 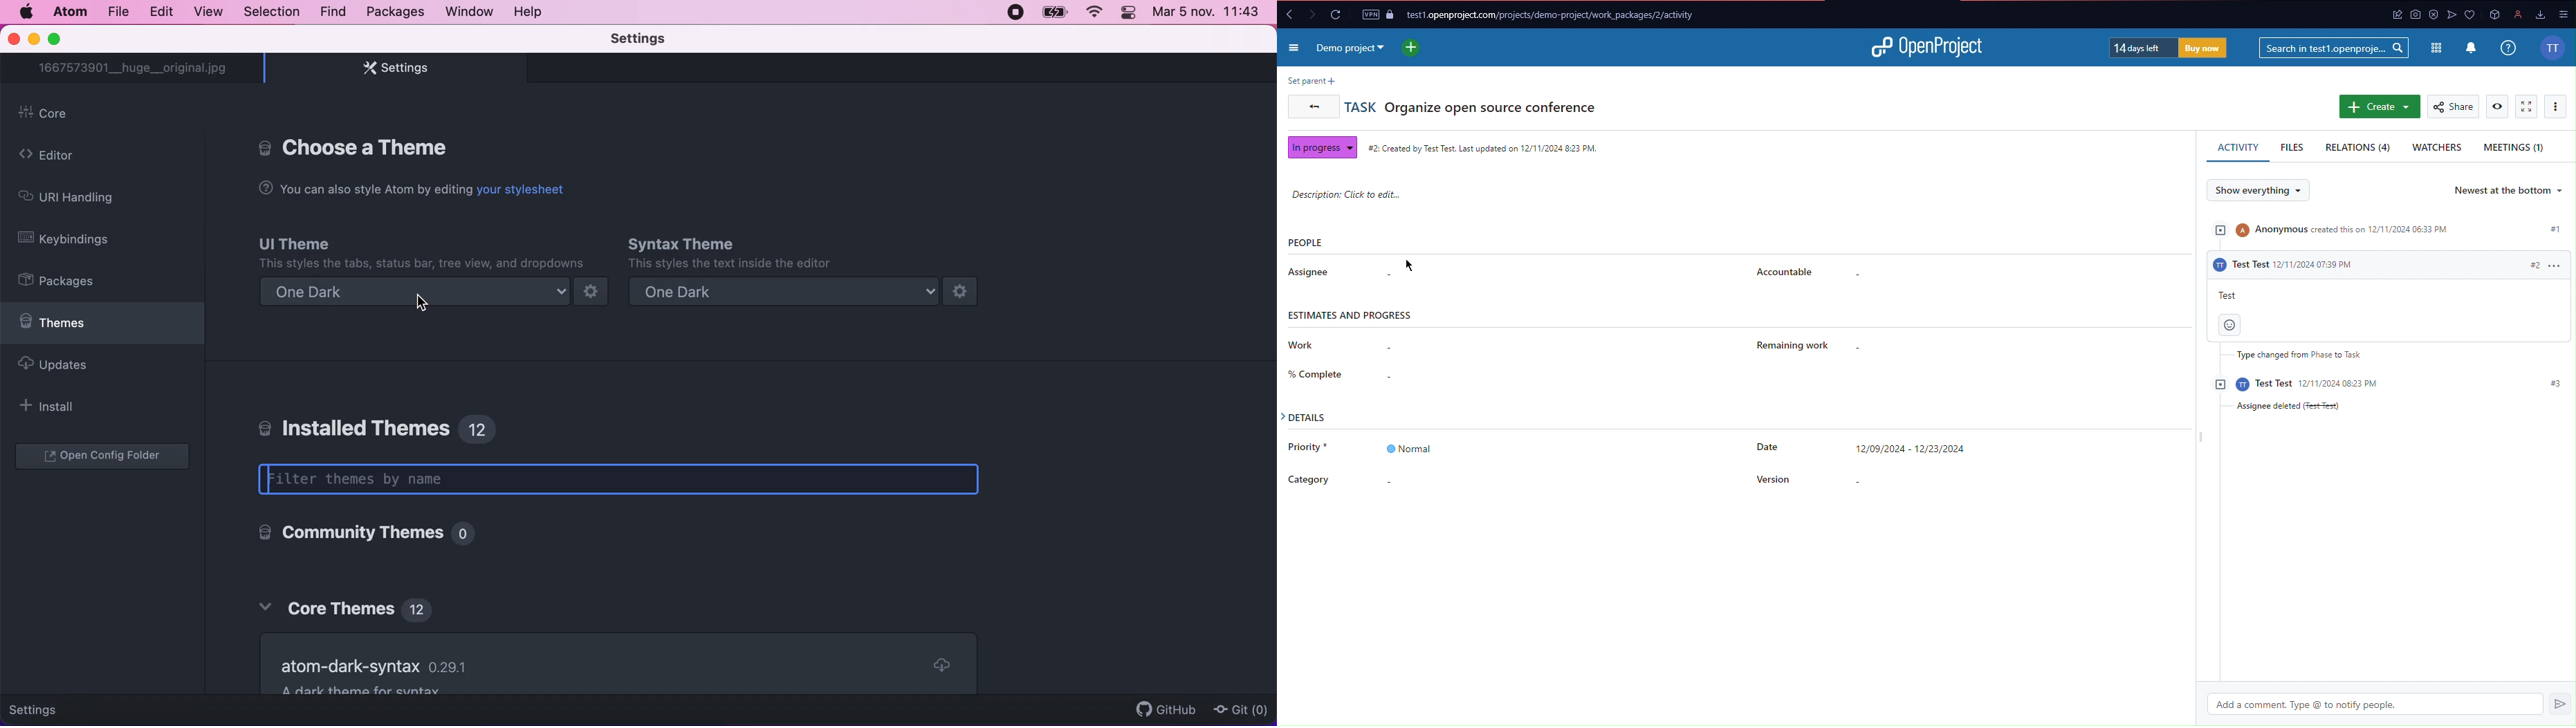 What do you see at coordinates (270, 12) in the screenshot?
I see `selection` at bounding box center [270, 12].